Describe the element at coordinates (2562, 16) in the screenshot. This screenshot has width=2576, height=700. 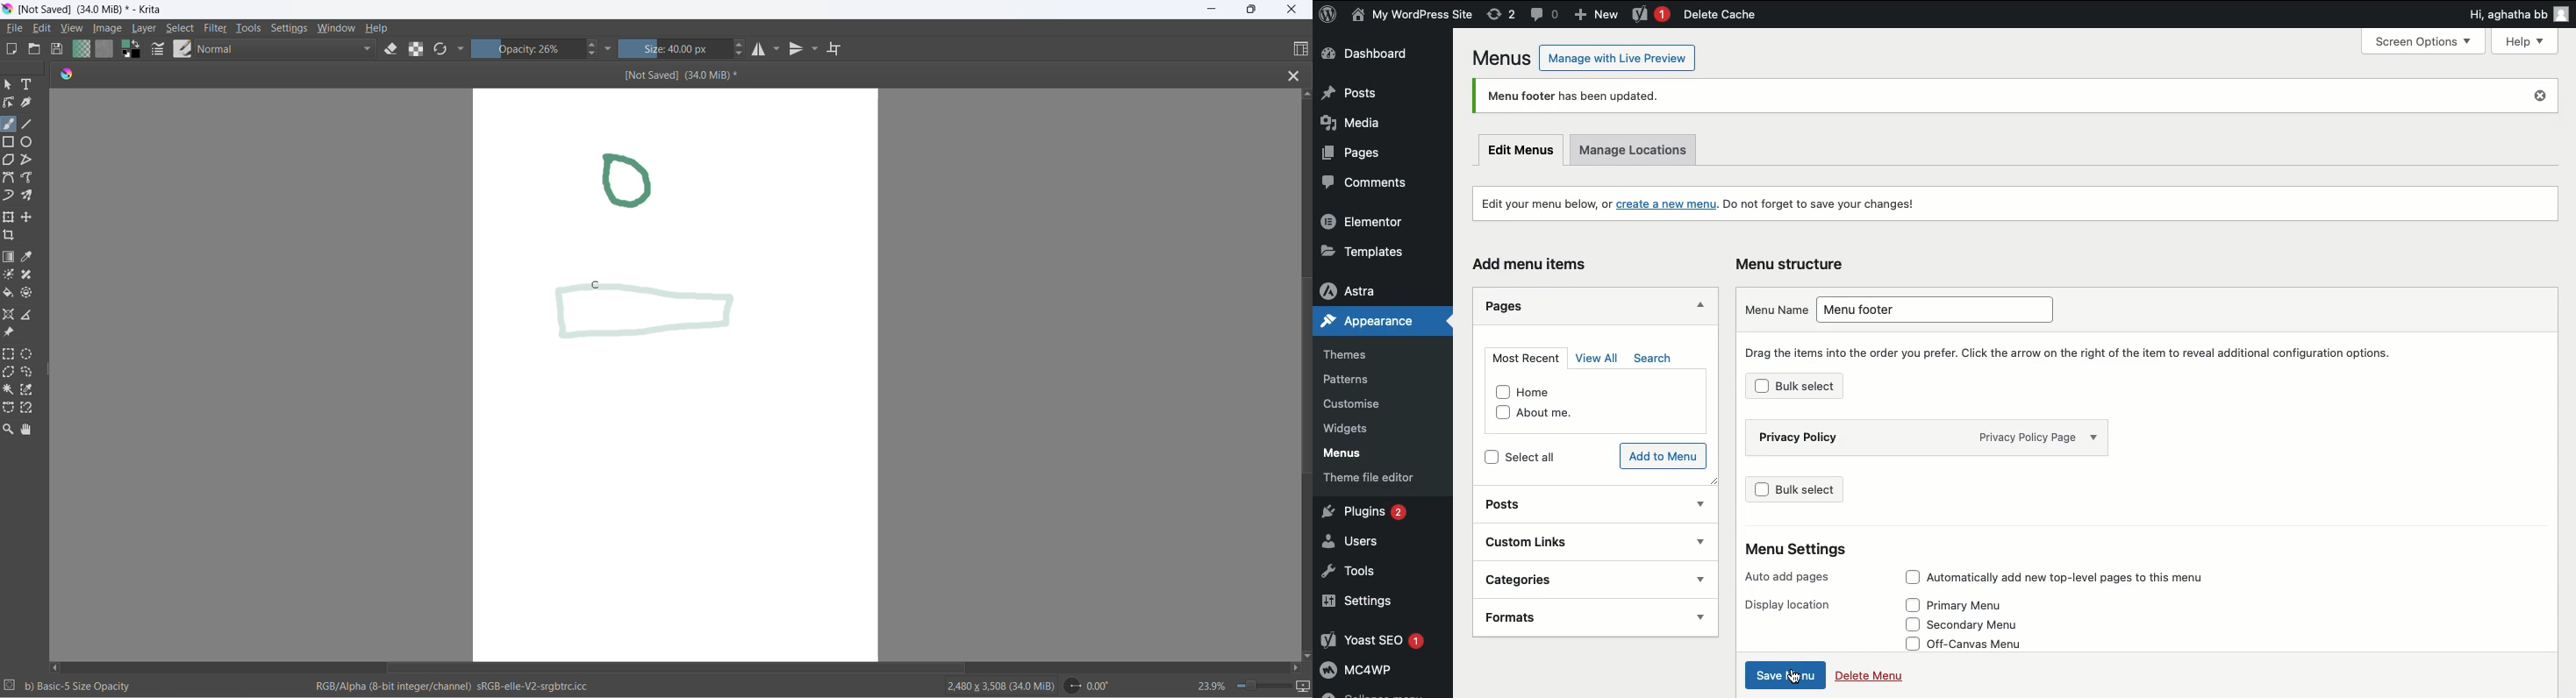
I see `user icon` at that location.